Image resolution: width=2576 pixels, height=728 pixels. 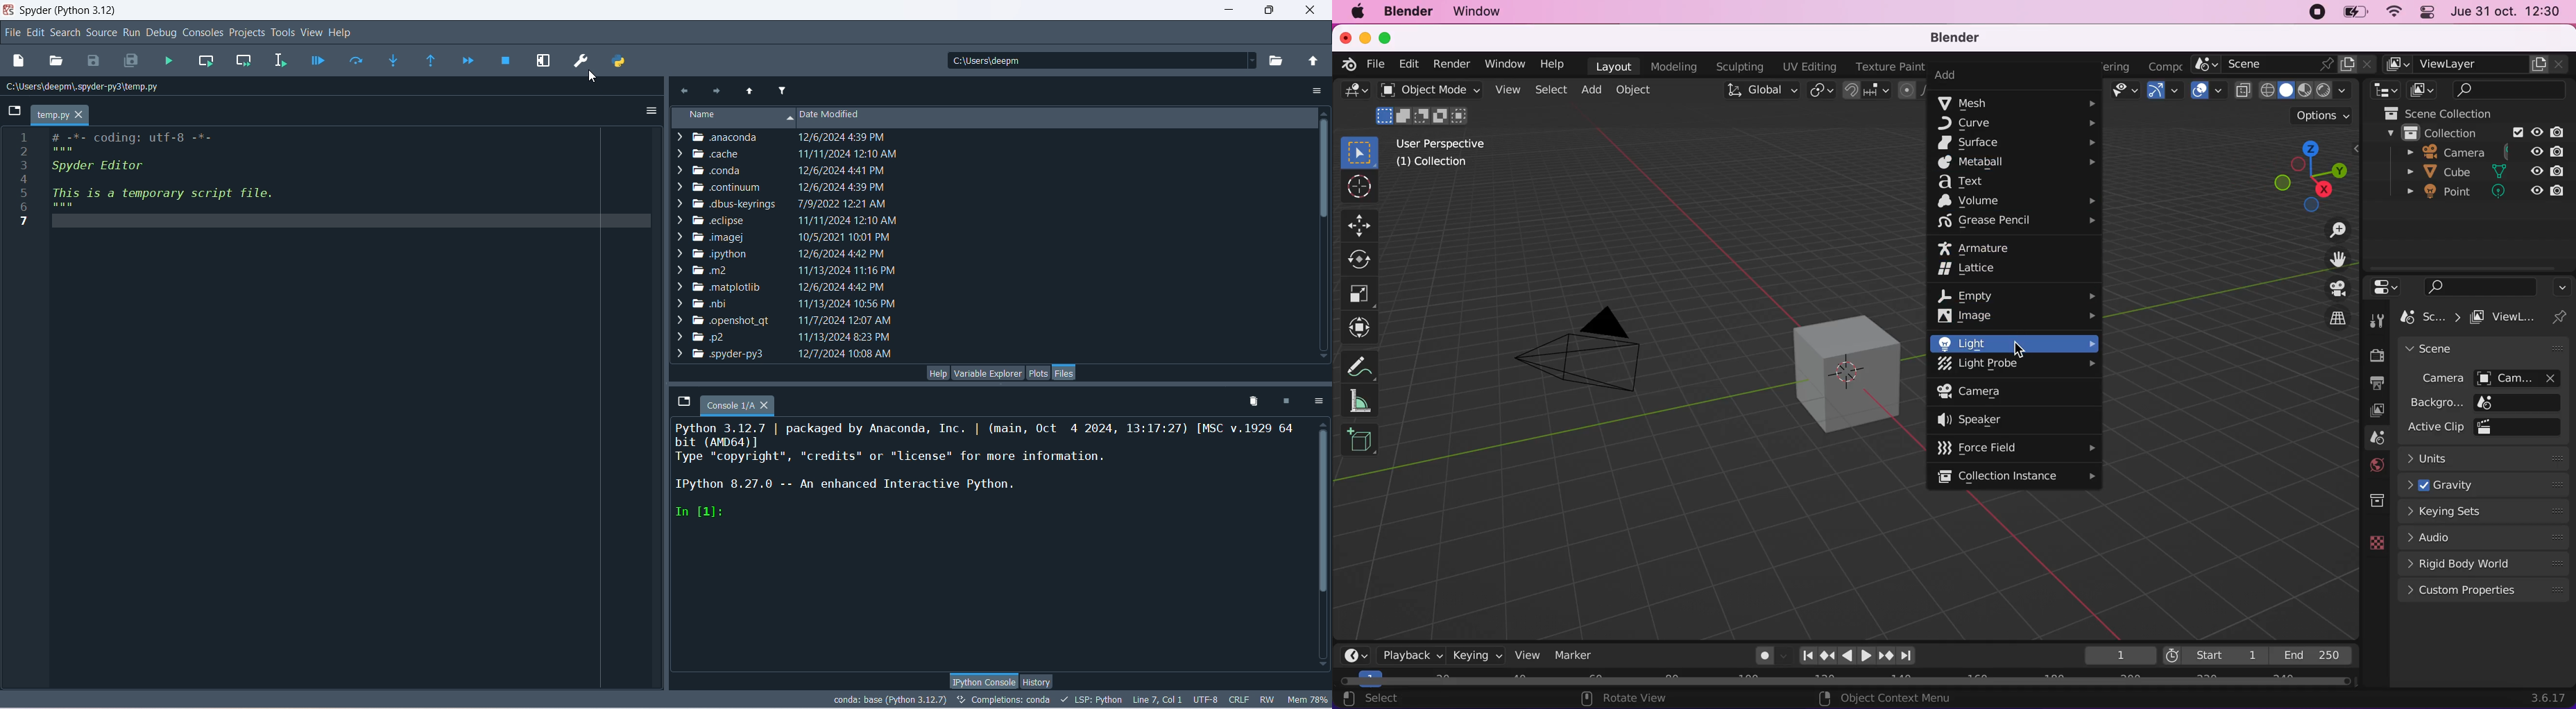 What do you see at coordinates (164, 33) in the screenshot?
I see `debug` at bounding box center [164, 33].